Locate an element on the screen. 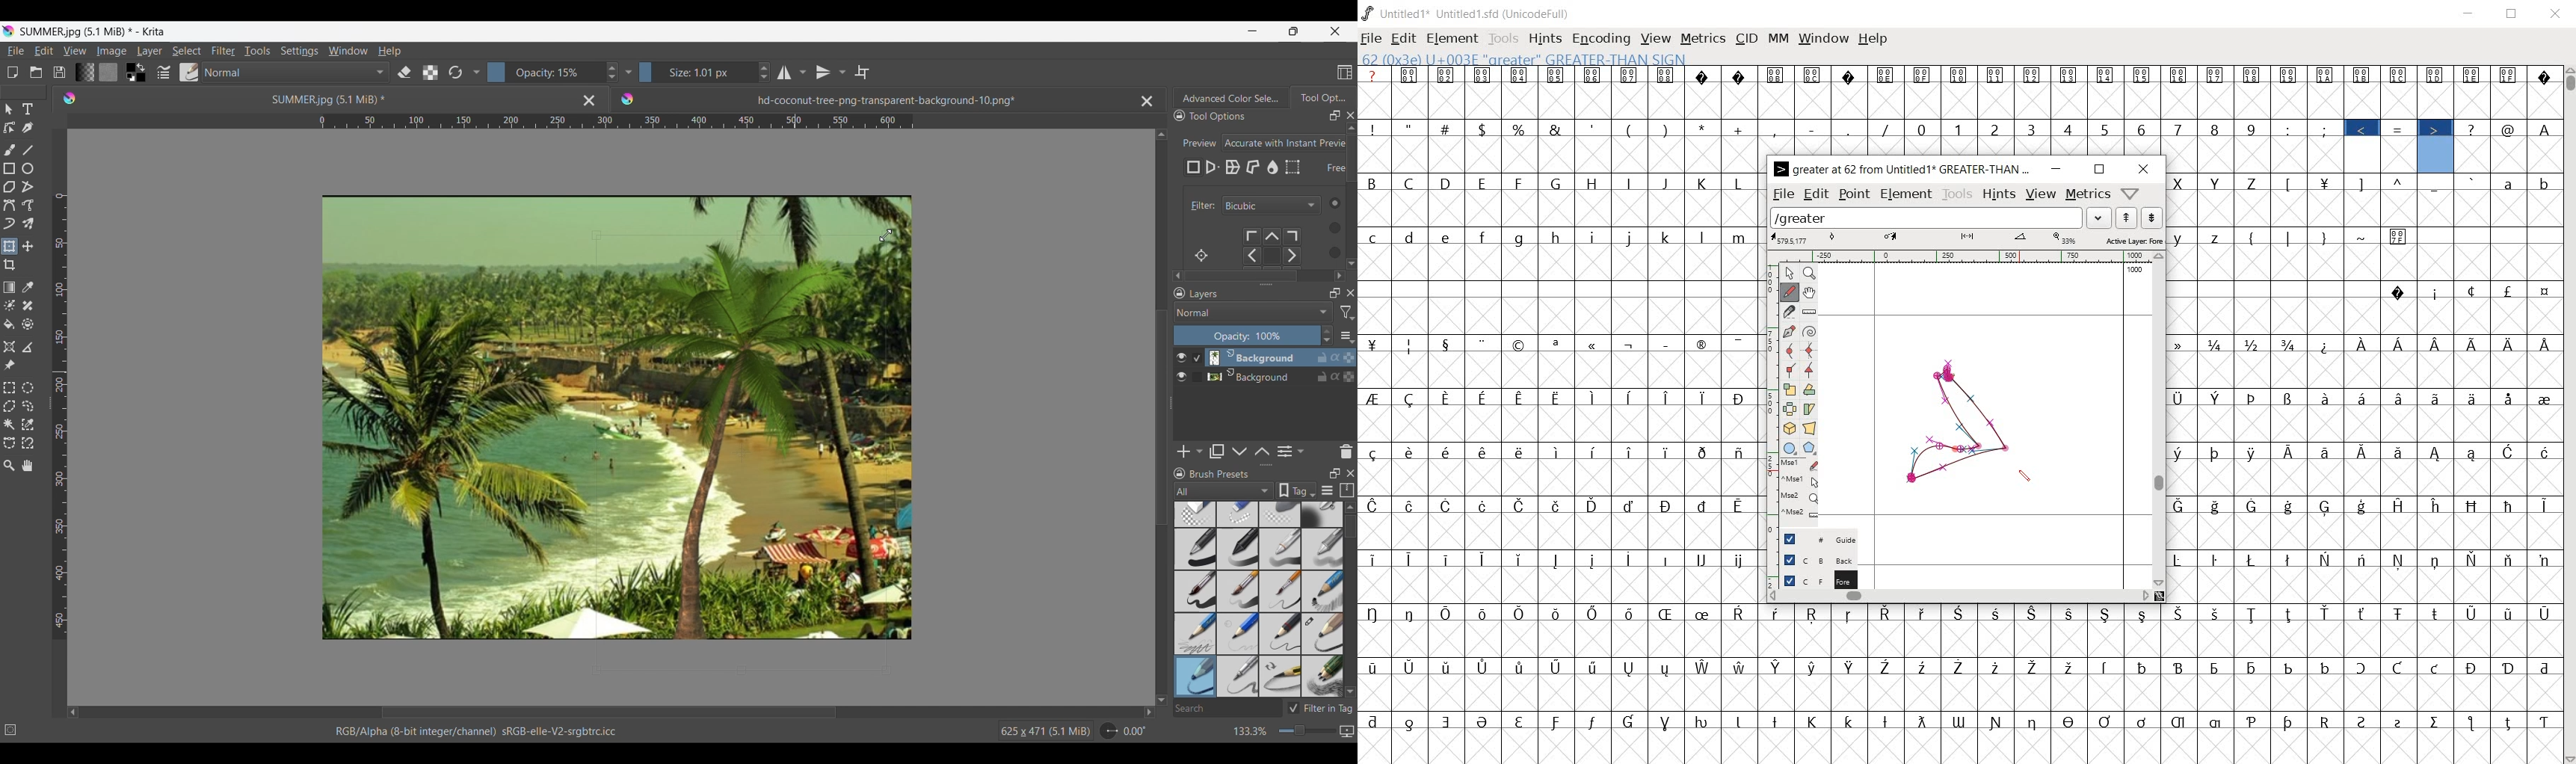  pencil 6 - quick shade is located at coordinates (1282, 676).